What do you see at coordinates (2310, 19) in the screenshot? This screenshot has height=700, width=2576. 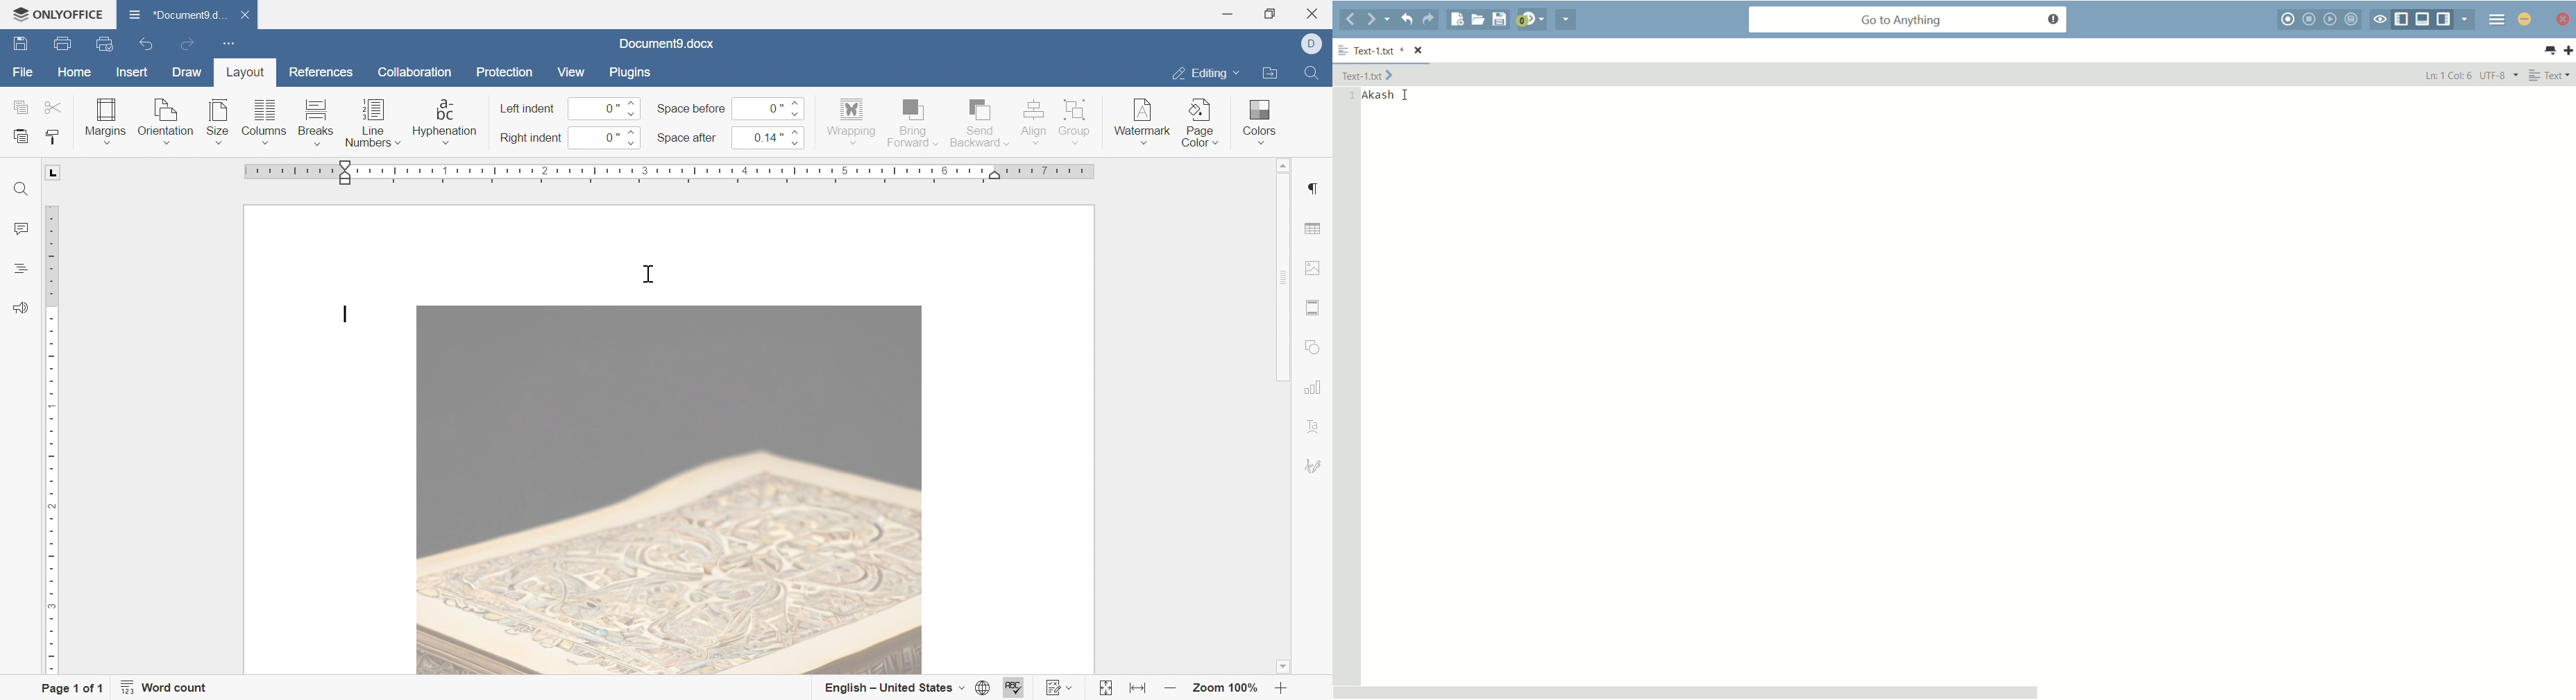 I see `stop macro` at bounding box center [2310, 19].